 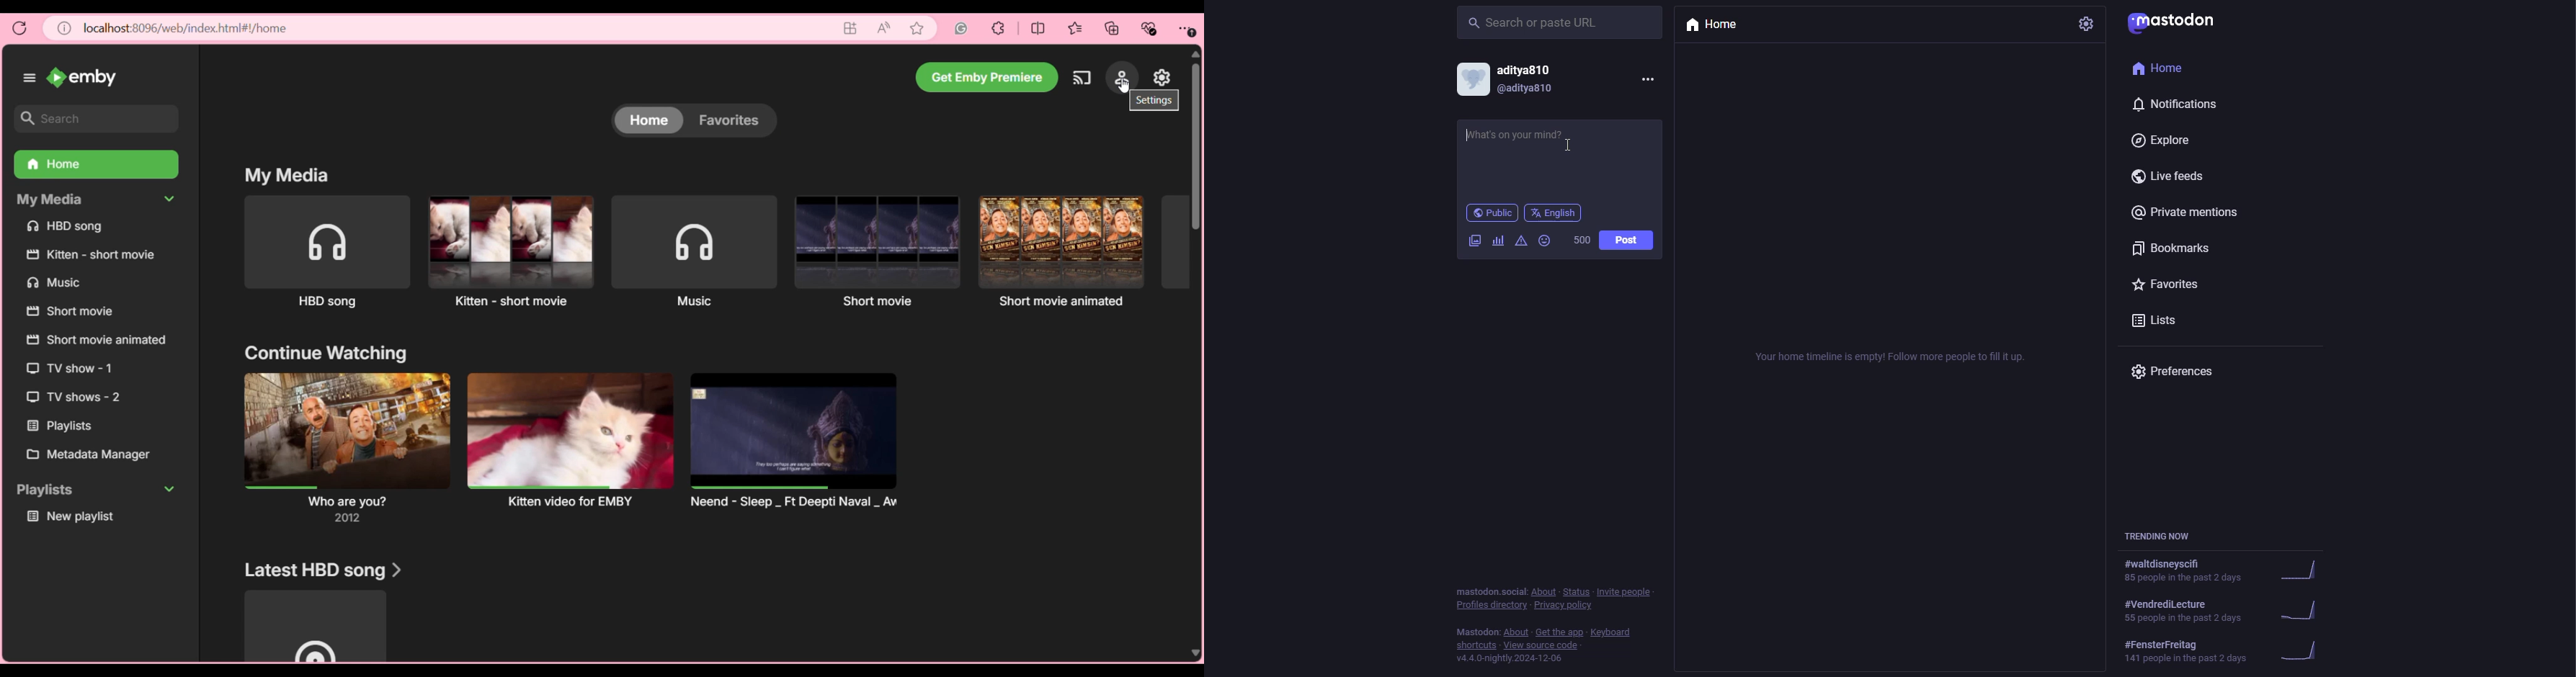 I want to click on short movie, so click(x=68, y=312).